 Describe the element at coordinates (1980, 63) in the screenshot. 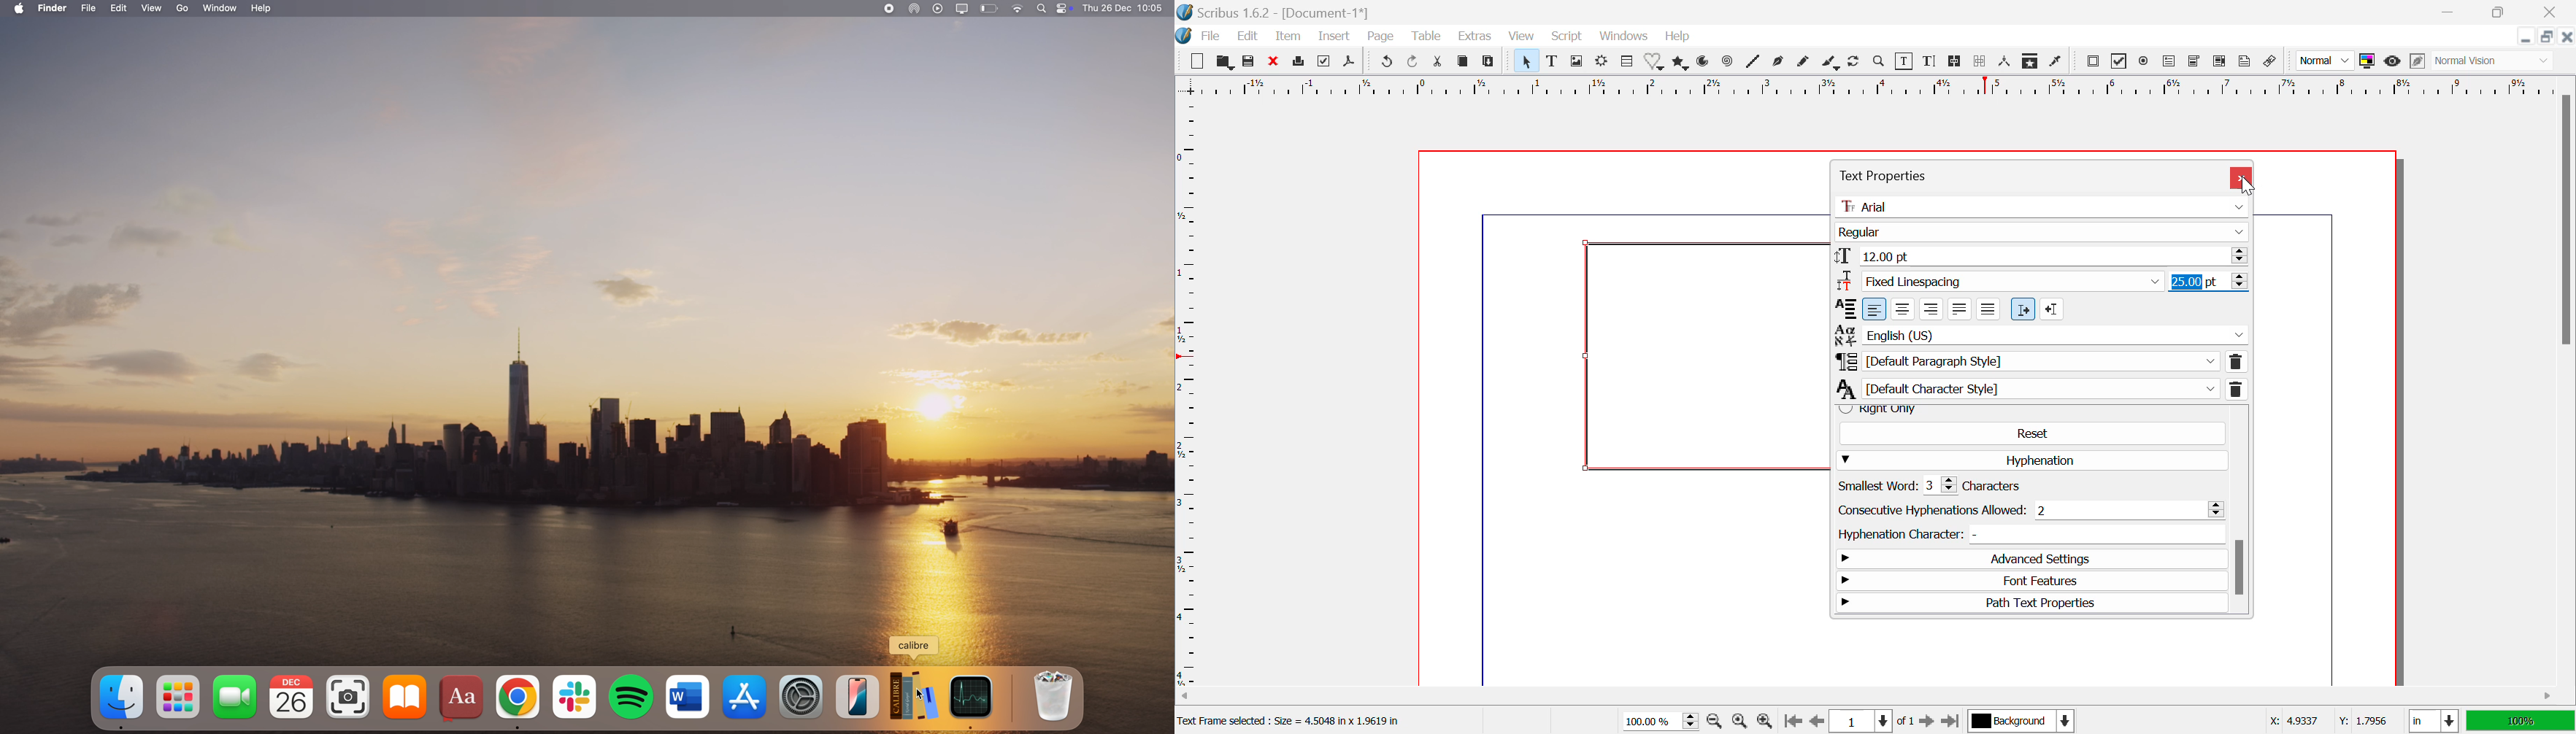

I see `Delink Text Frame` at that location.